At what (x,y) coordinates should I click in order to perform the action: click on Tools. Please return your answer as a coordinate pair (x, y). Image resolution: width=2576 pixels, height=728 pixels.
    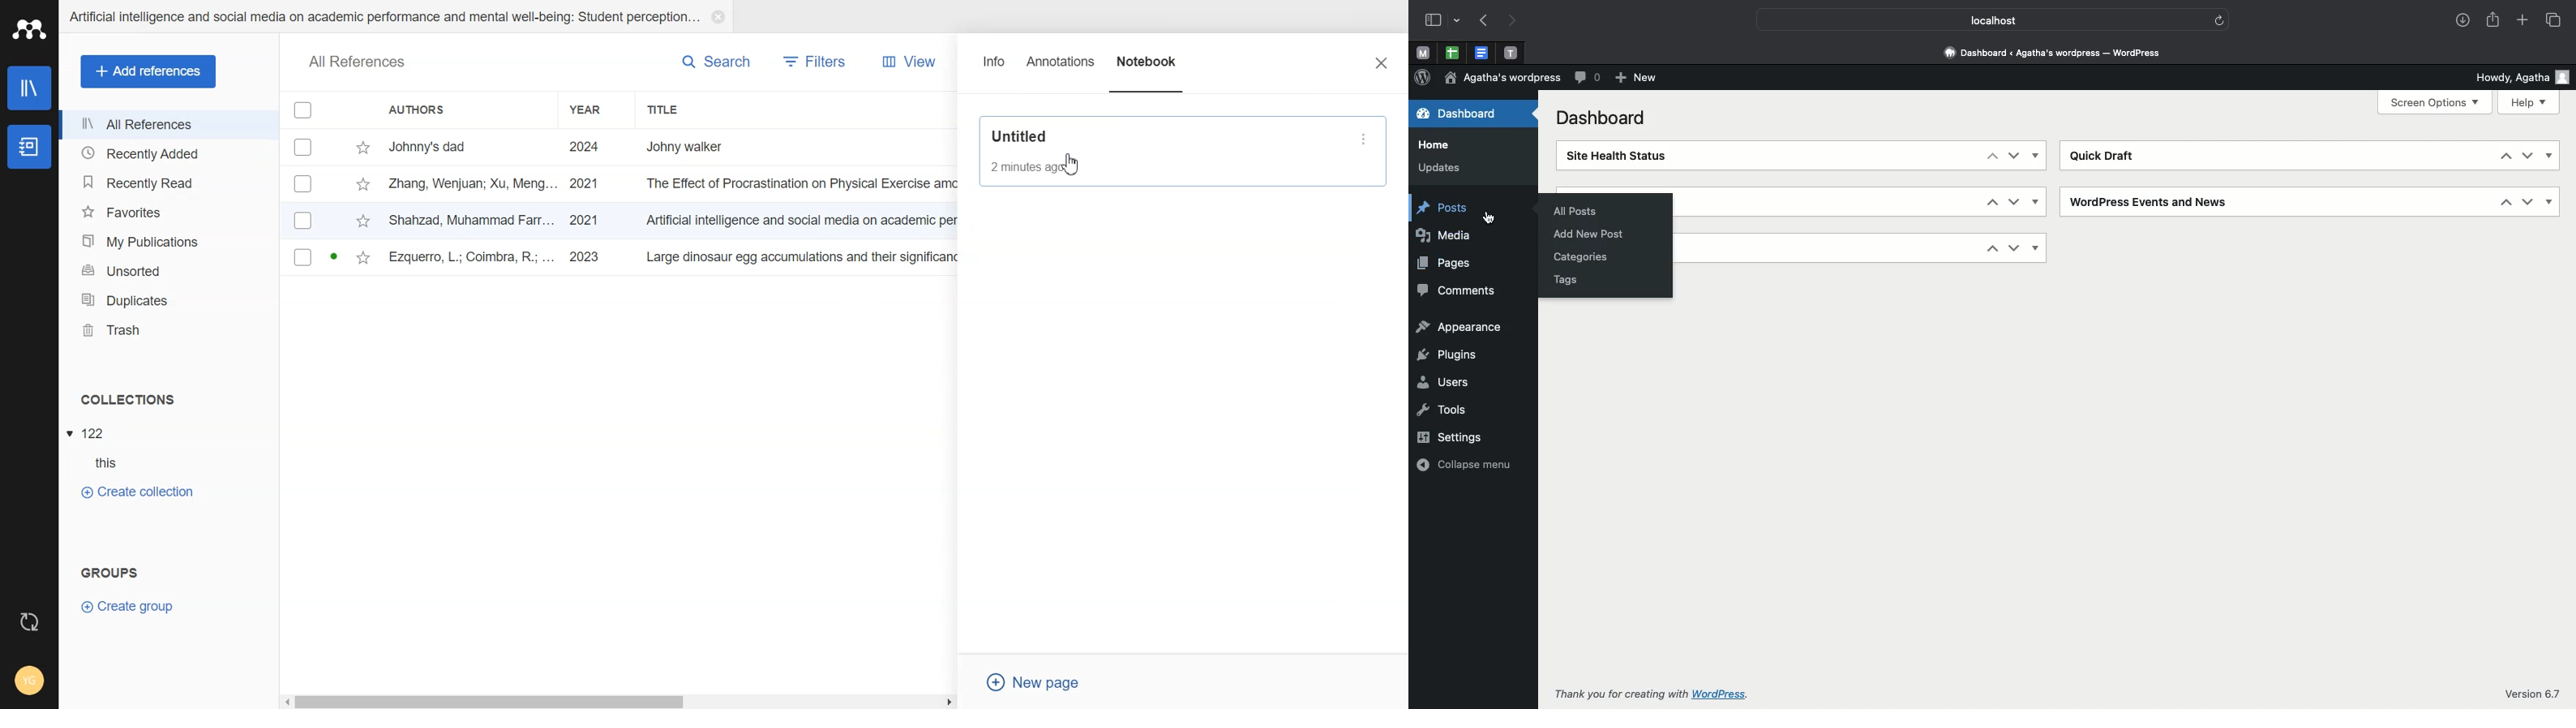
    Looking at the image, I should click on (1447, 412).